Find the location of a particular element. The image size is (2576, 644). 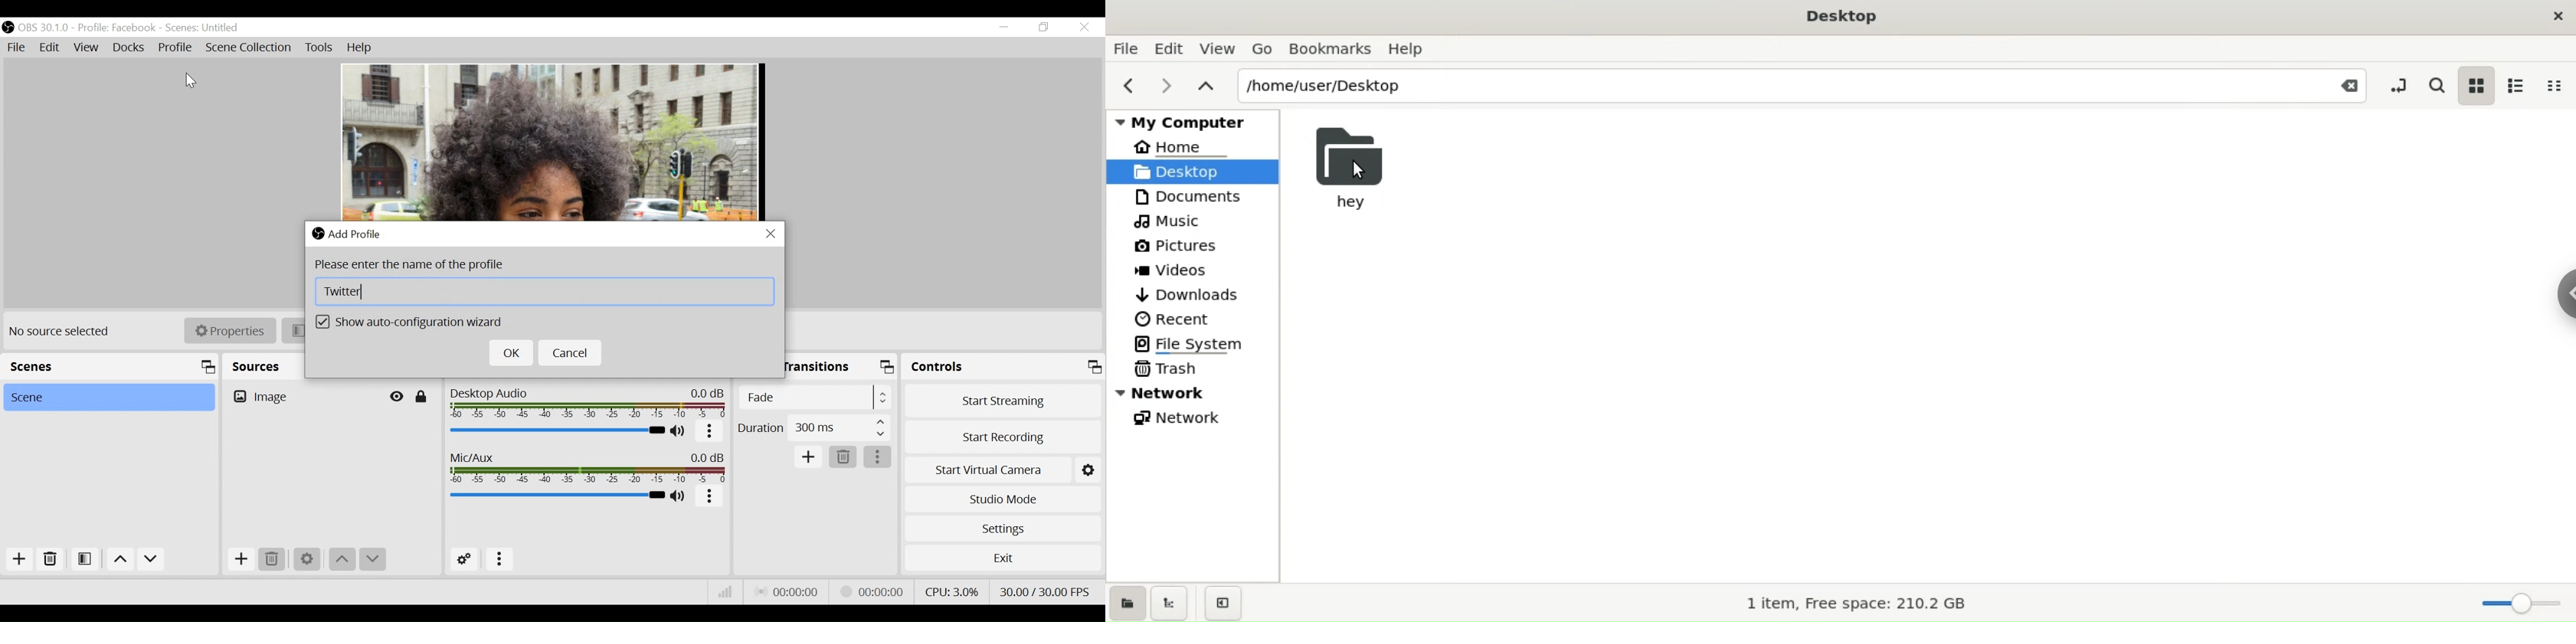

(un)mute is located at coordinates (680, 432).